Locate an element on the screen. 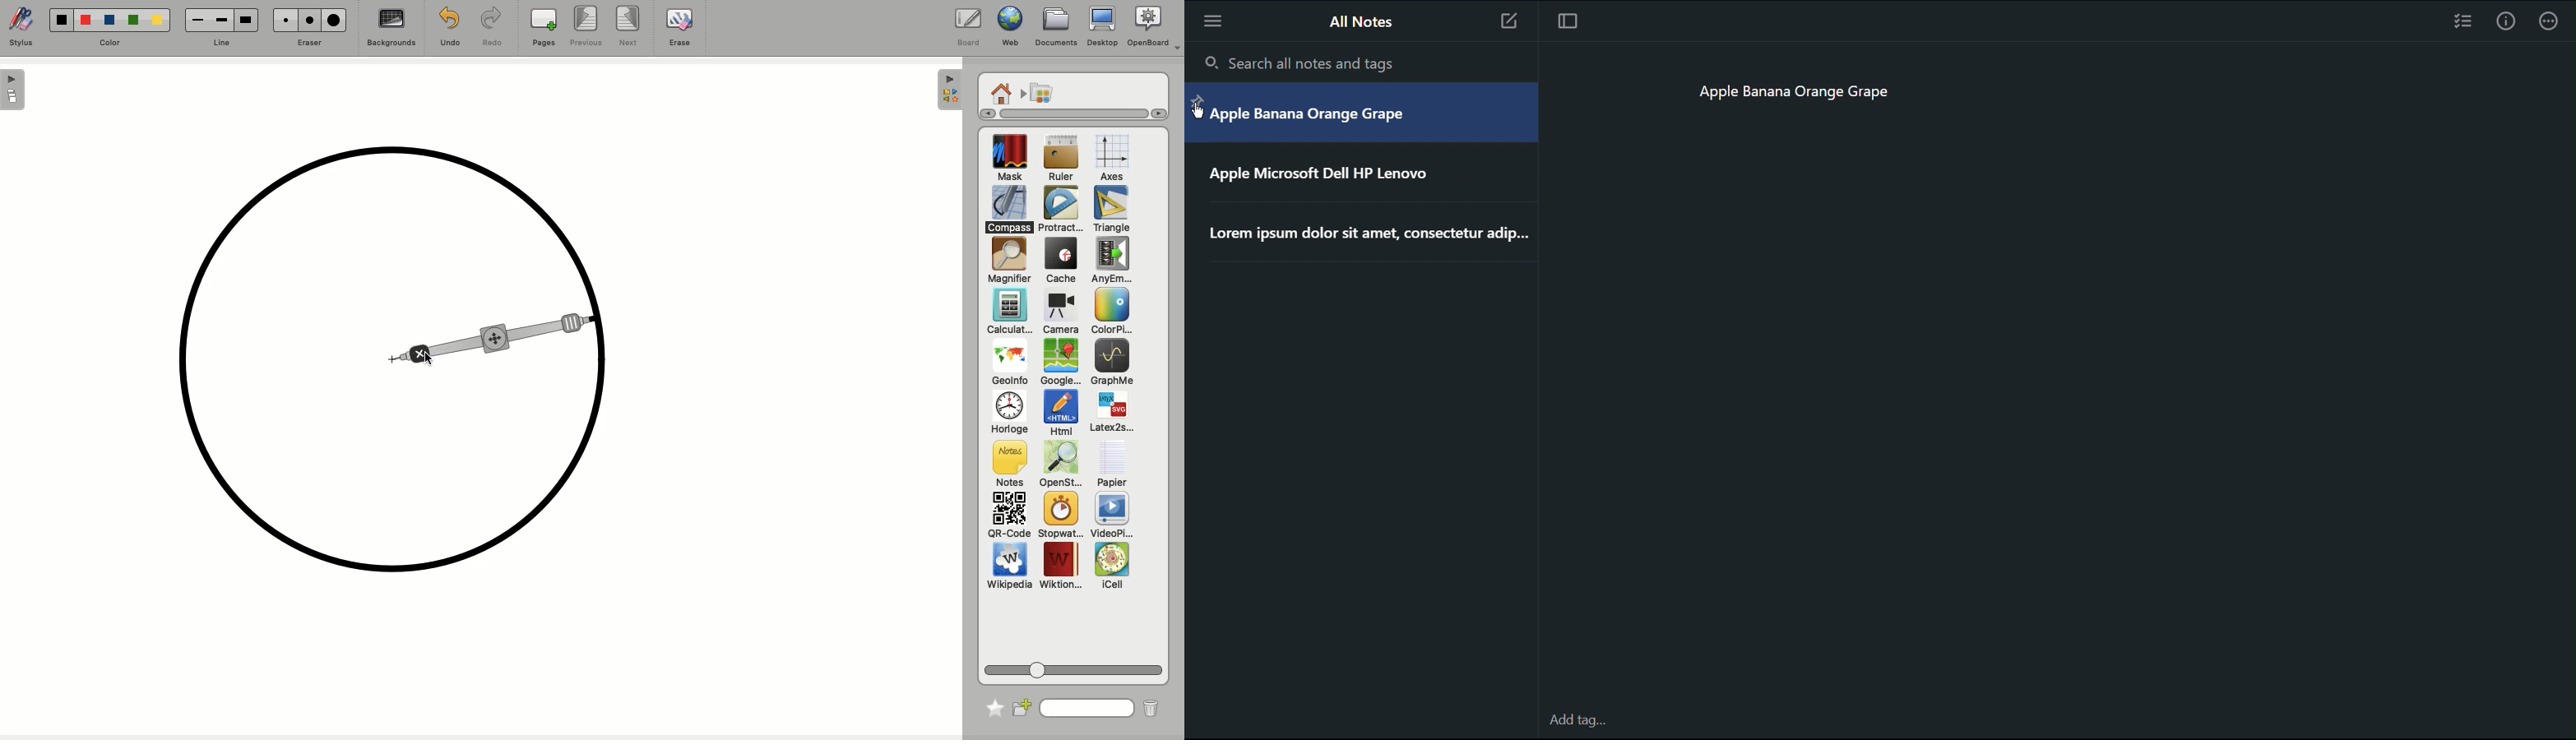  More is located at coordinates (1210, 20).